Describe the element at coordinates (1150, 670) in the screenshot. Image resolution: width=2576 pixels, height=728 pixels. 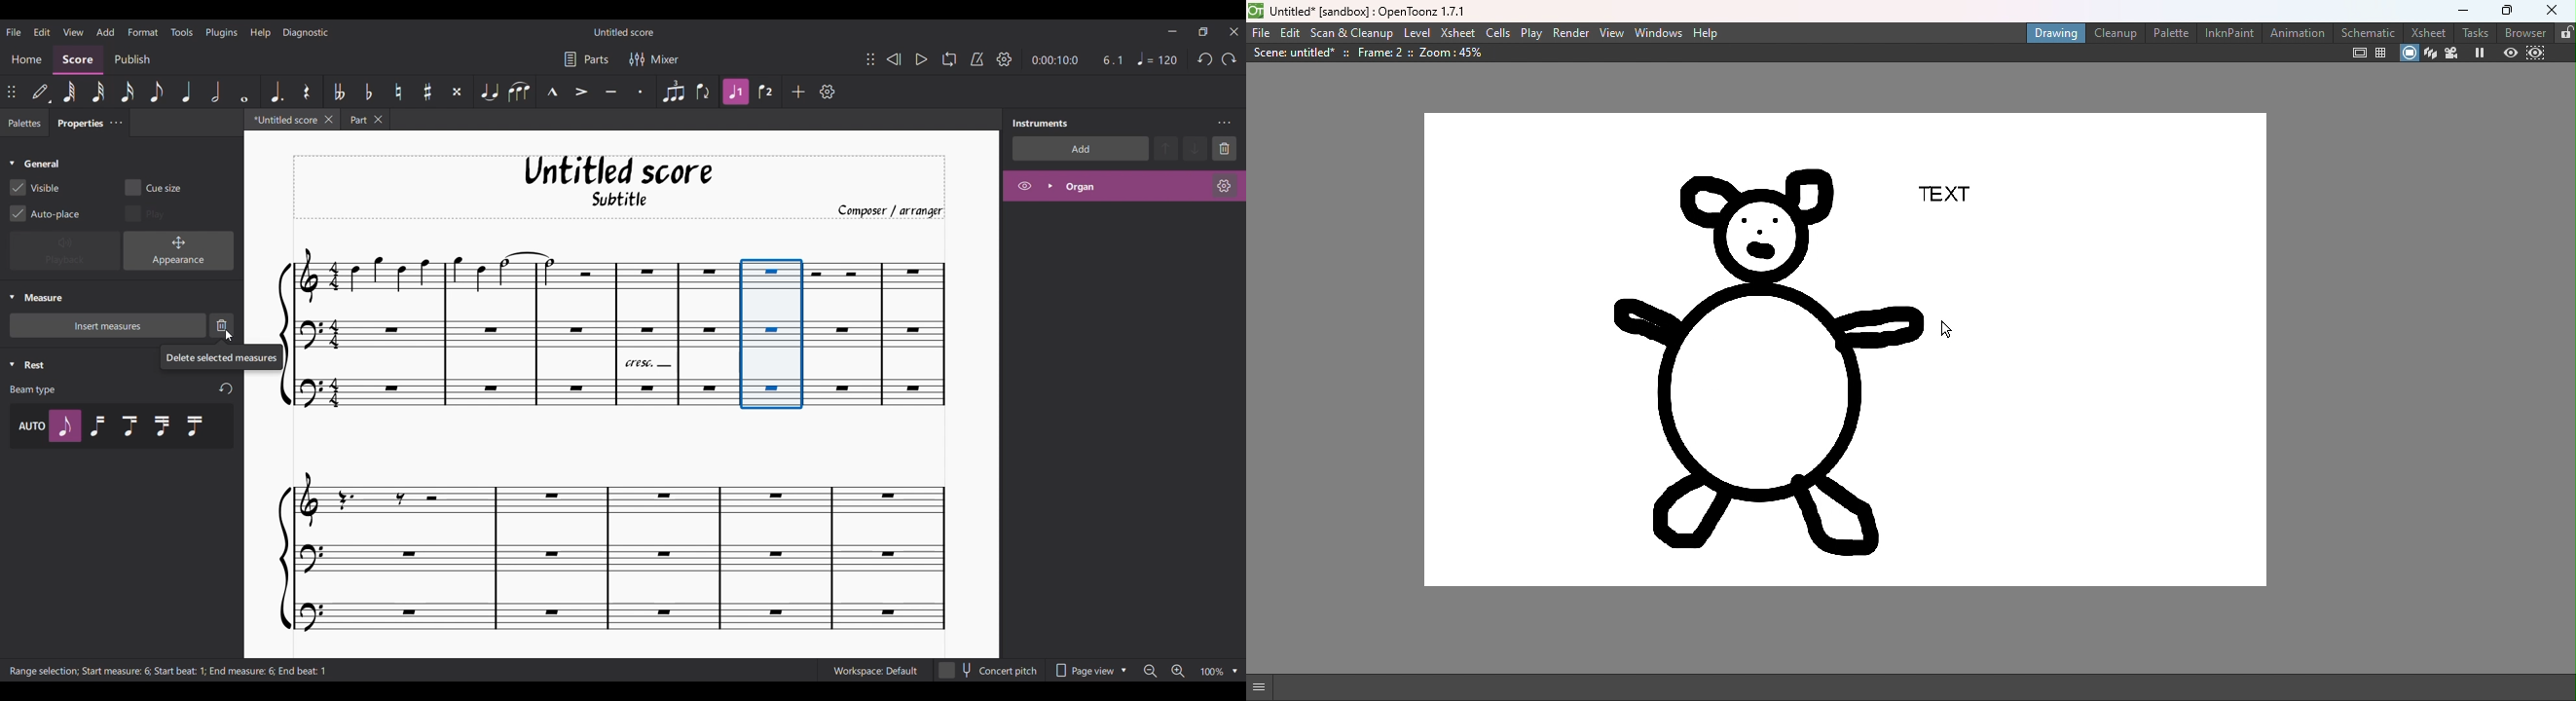
I see `Zoom out` at that location.